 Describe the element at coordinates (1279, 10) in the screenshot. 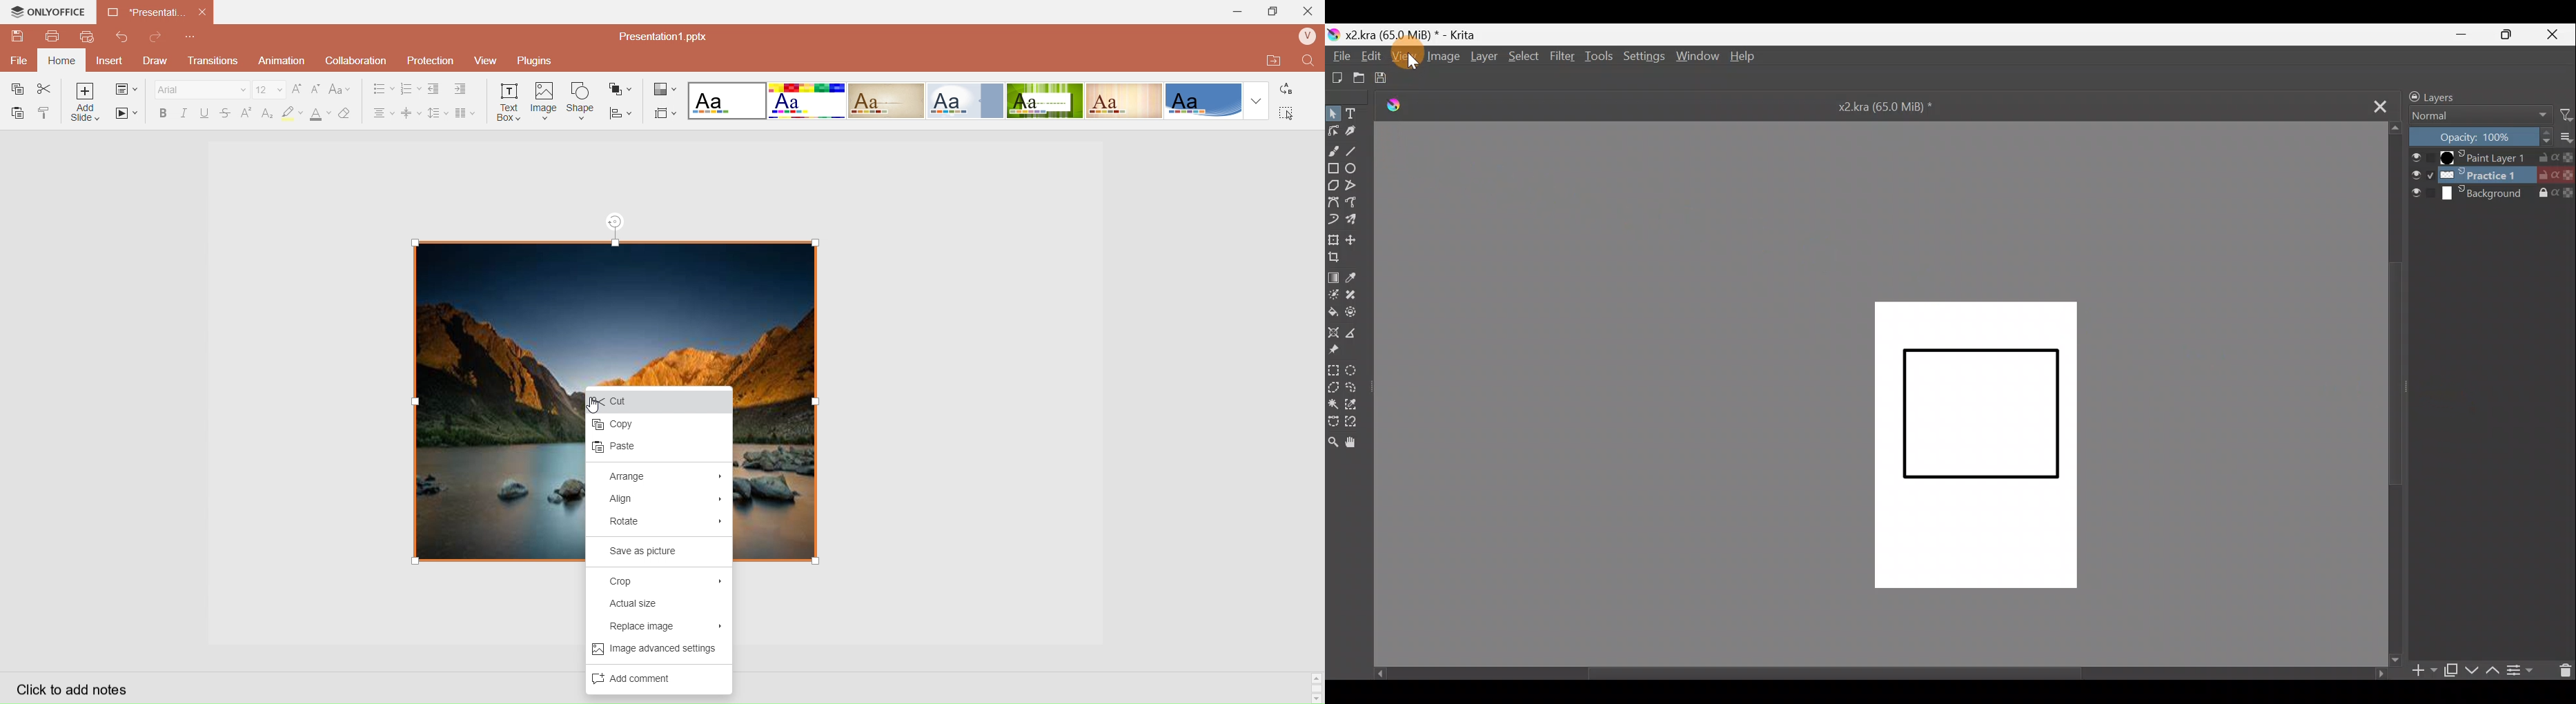

I see `Extend` at that location.